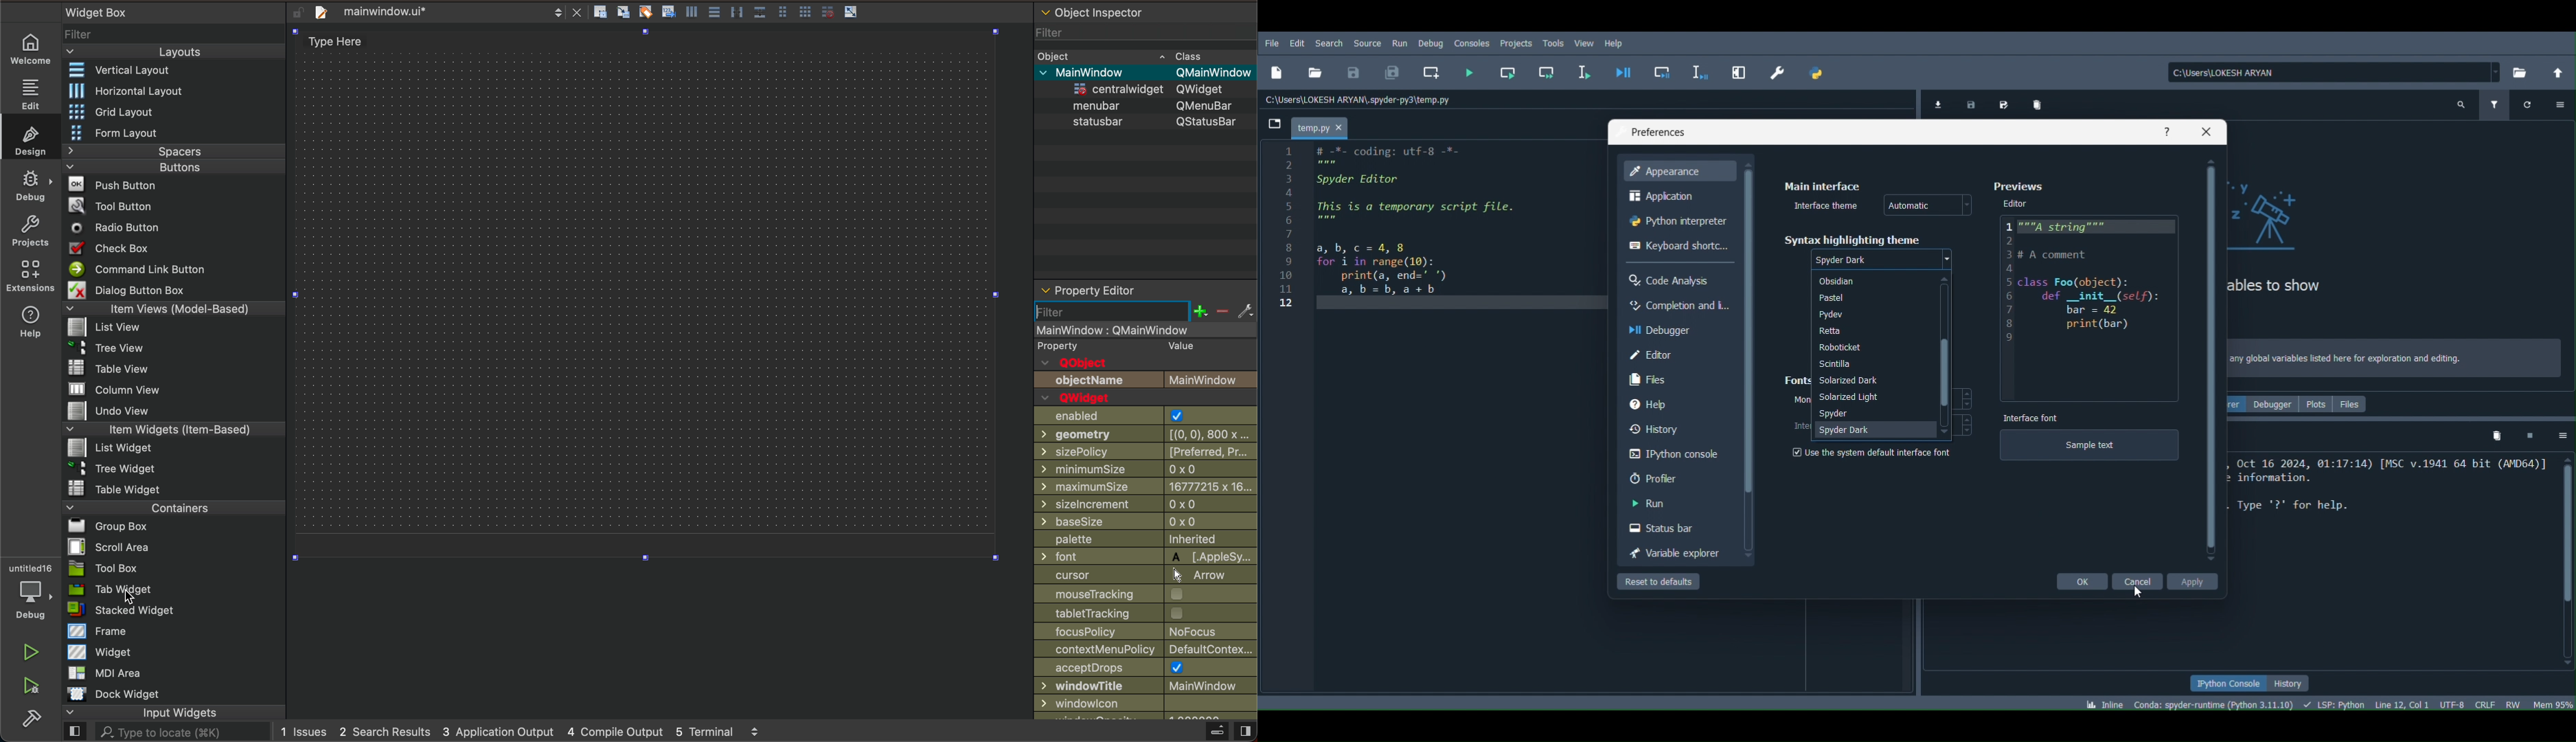 The height and width of the screenshot is (756, 2576). What do you see at coordinates (1847, 262) in the screenshot?
I see `Theme` at bounding box center [1847, 262].